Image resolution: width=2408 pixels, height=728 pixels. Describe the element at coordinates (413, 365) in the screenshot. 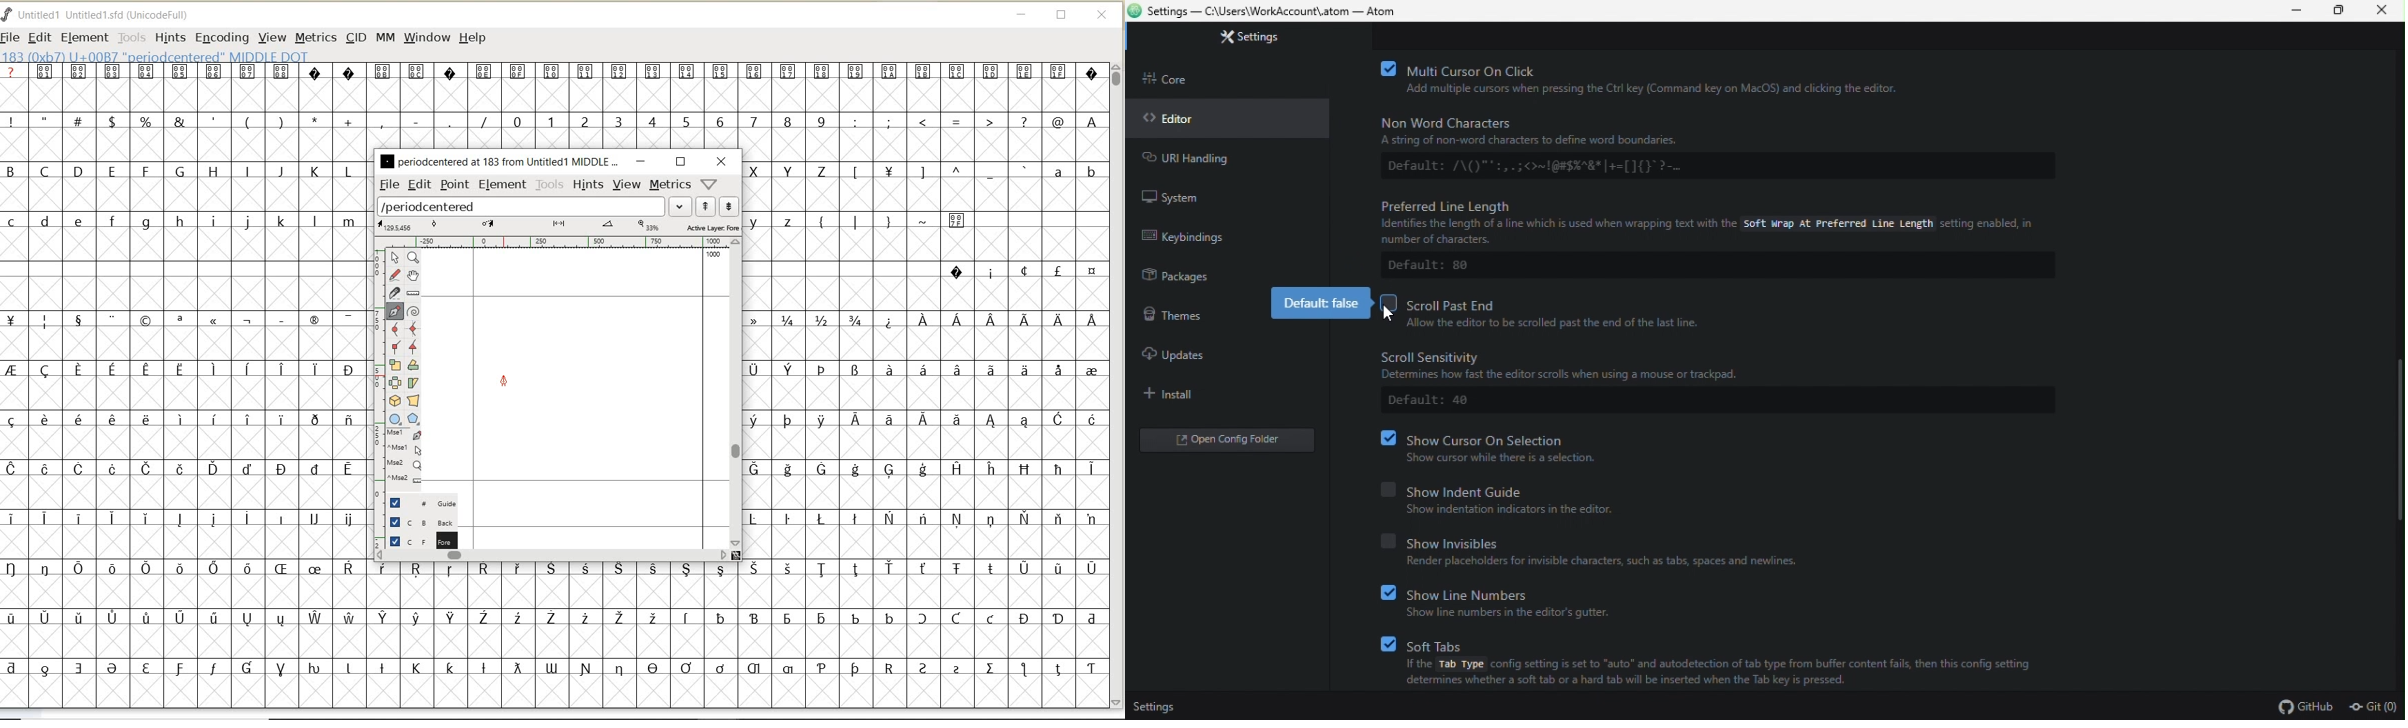

I see `Rotate the selection` at that location.